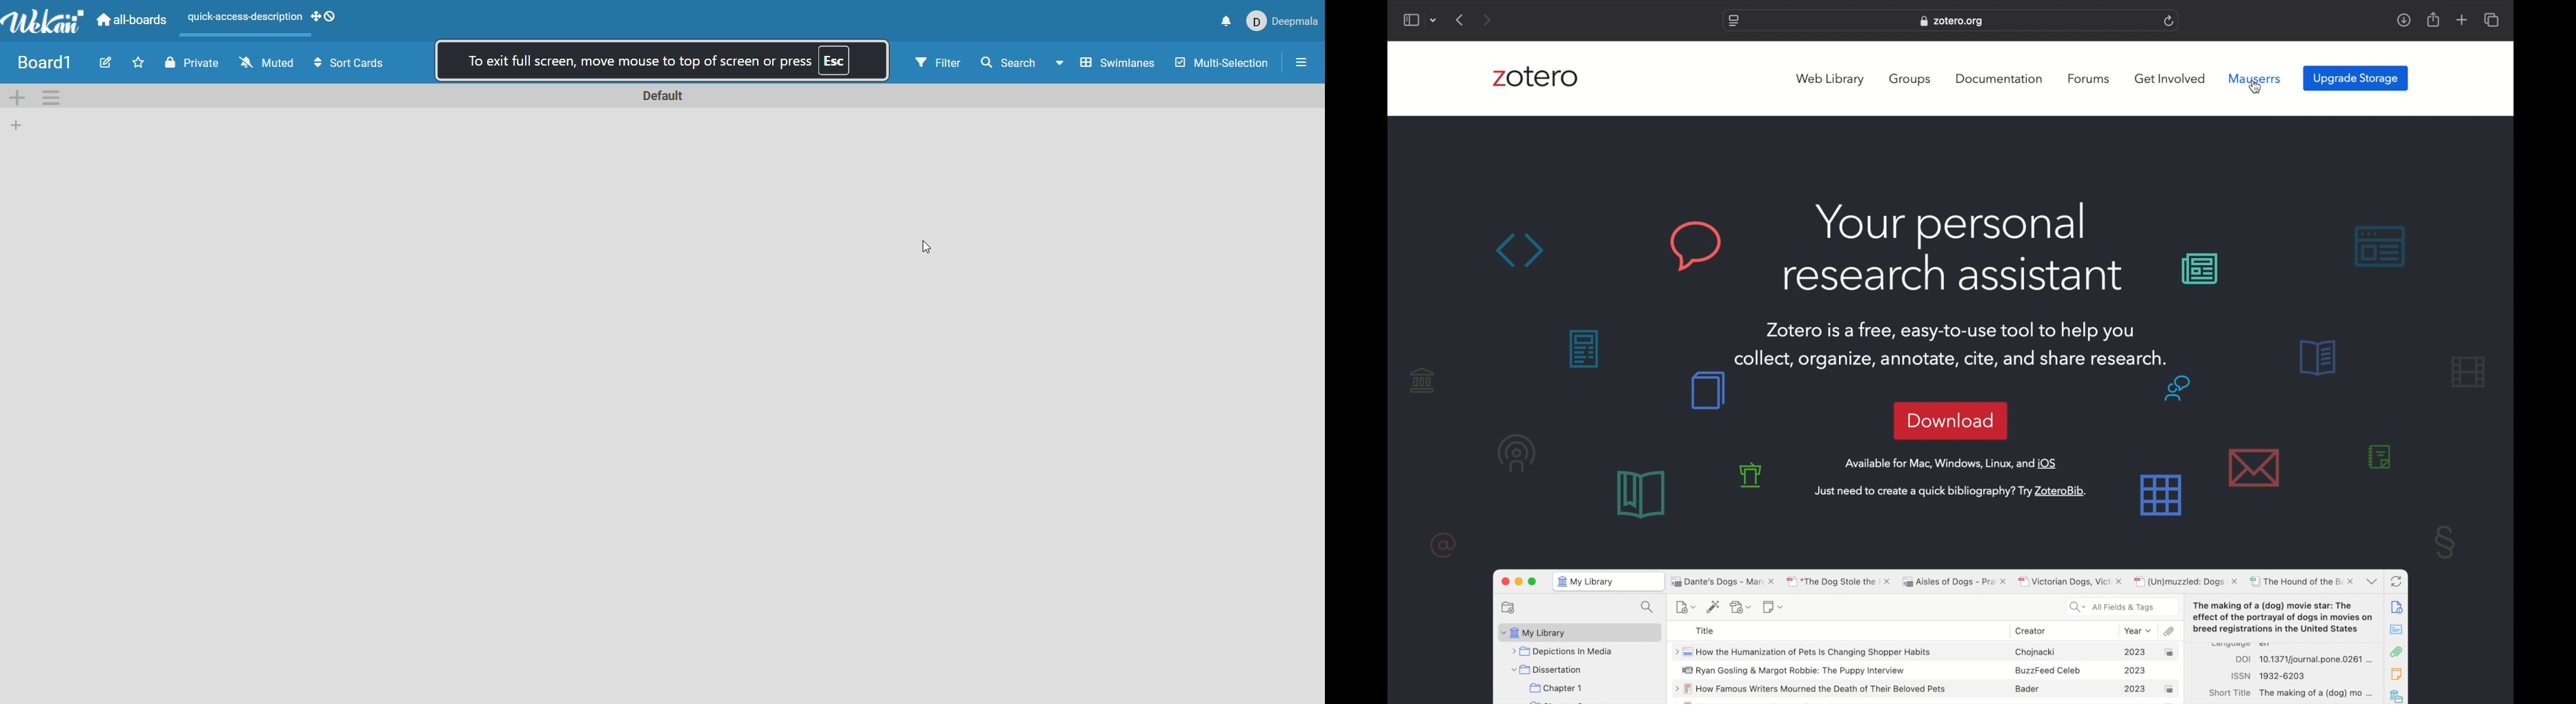  I want to click on get involved, so click(2170, 79).